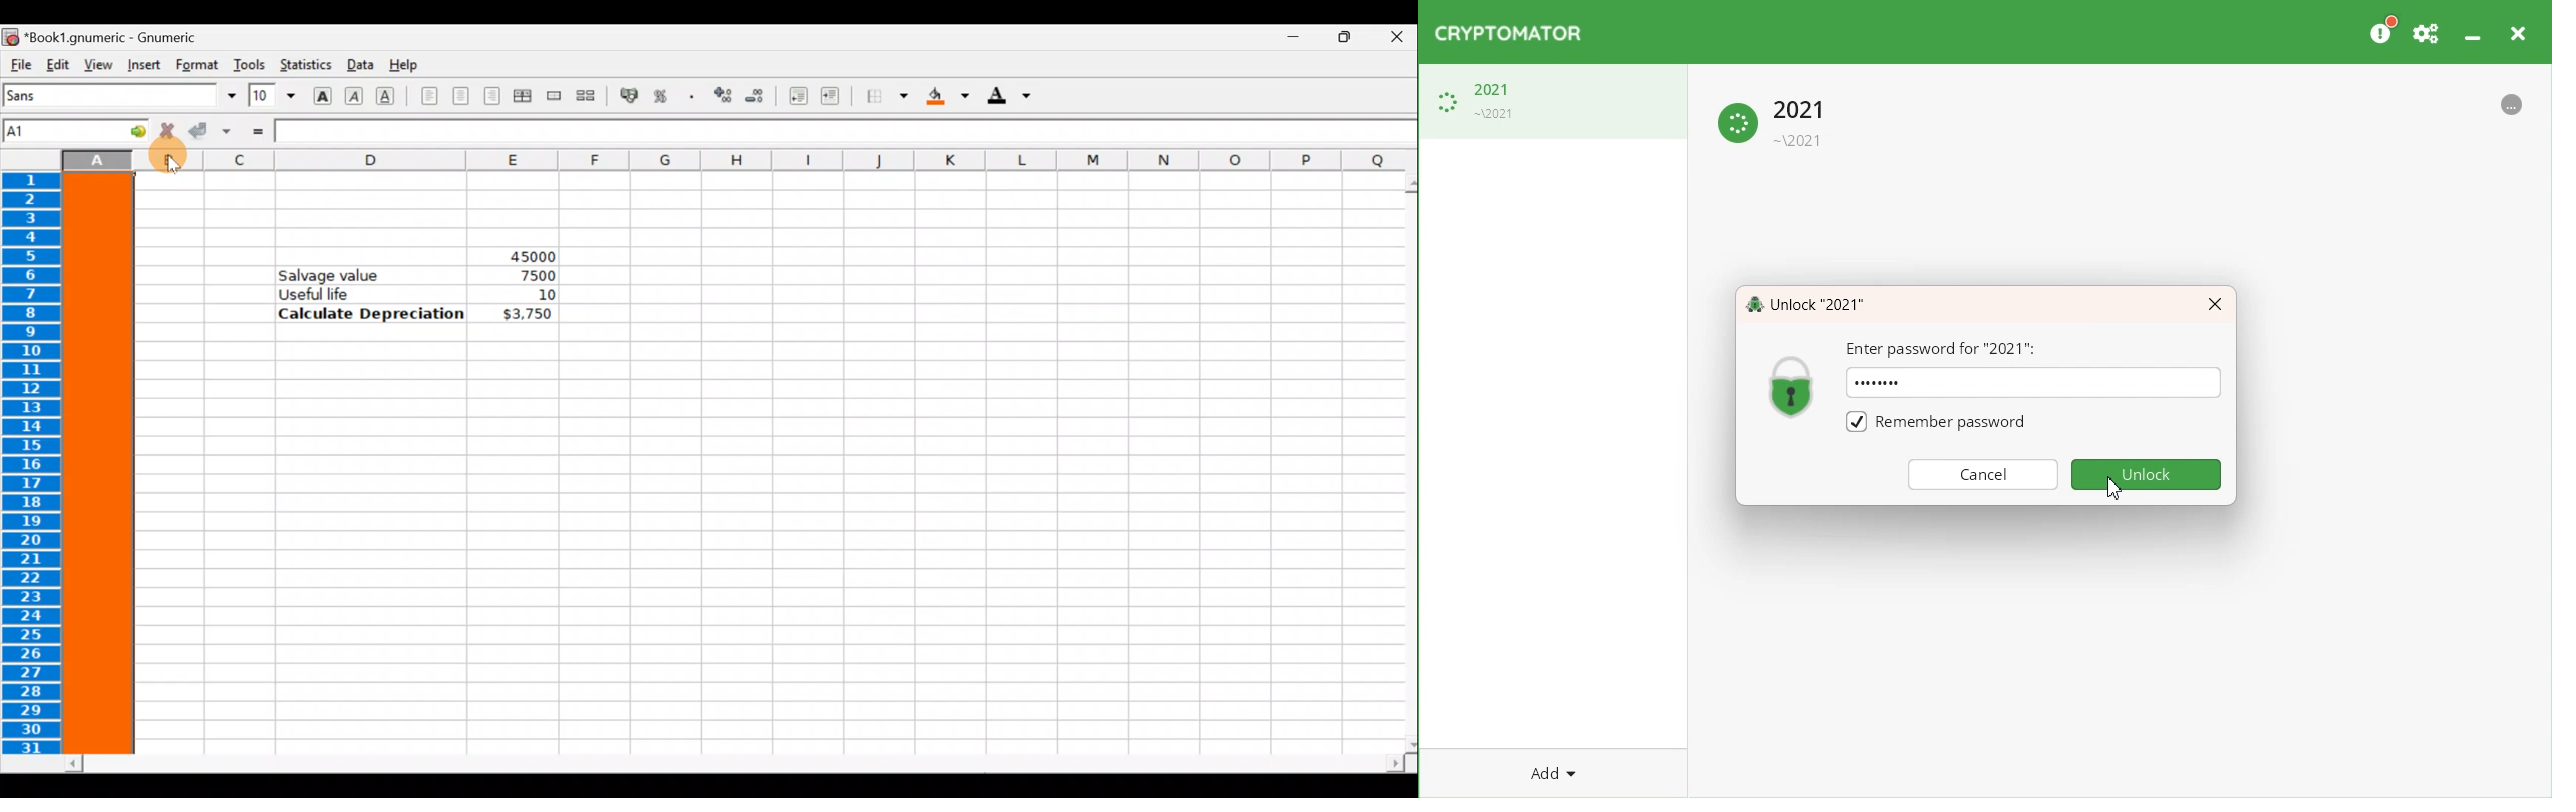  I want to click on 7500, so click(533, 276).